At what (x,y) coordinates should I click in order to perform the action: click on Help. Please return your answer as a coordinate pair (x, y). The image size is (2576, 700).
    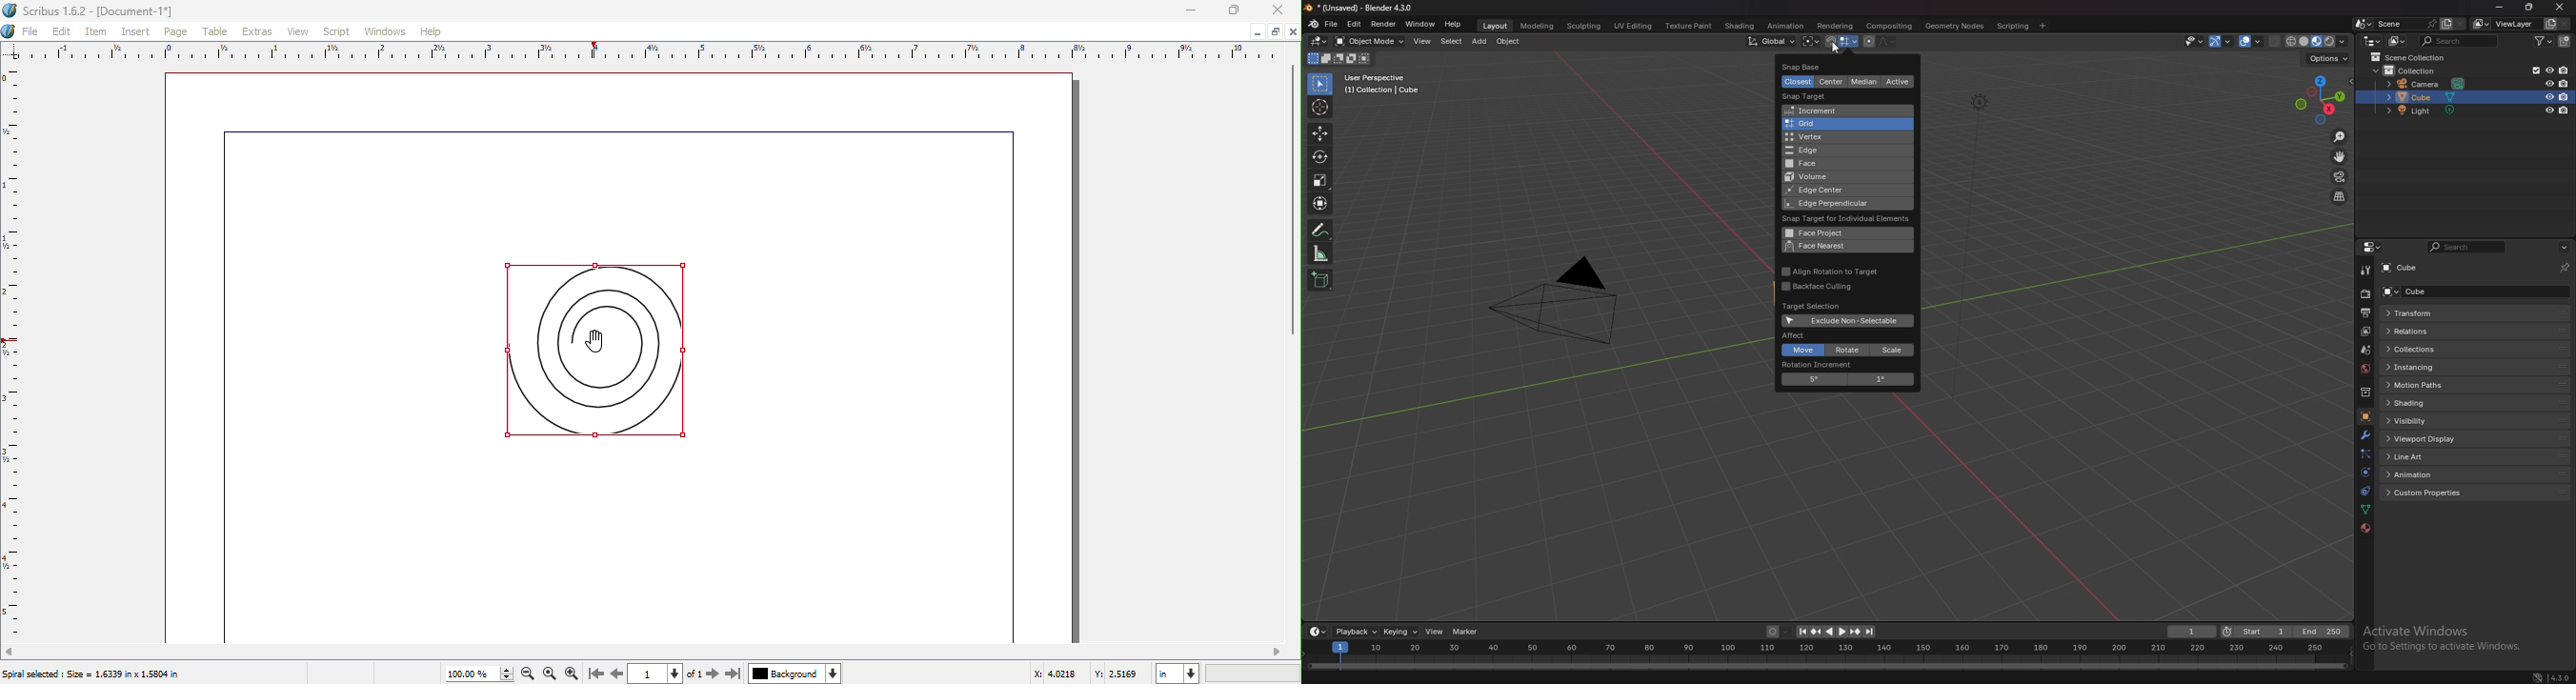
    Looking at the image, I should click on (431, 30).